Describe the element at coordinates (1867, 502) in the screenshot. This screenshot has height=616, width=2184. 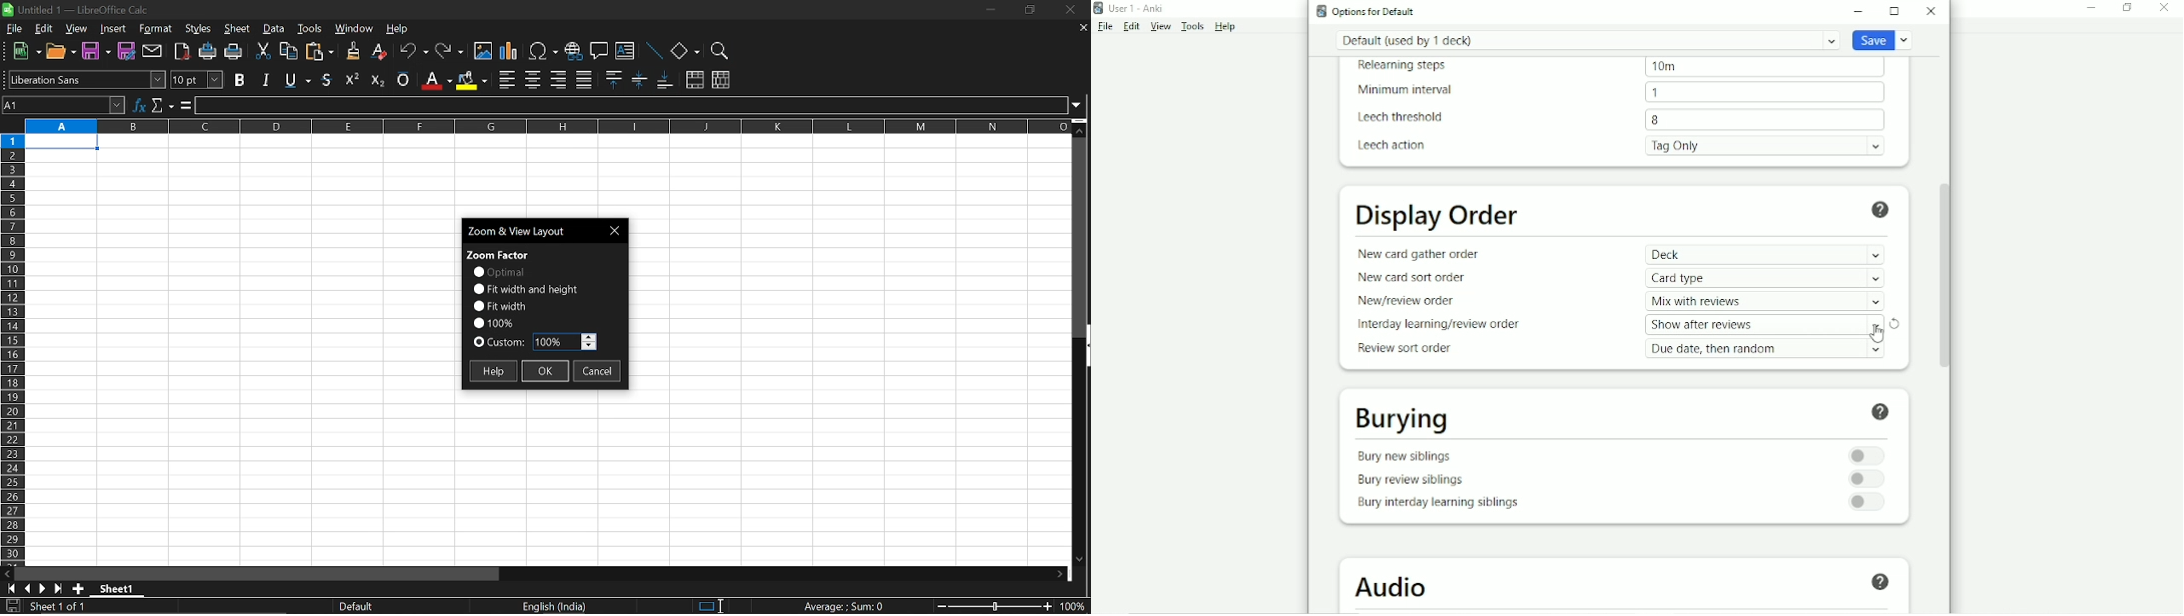
I see `Toggle for bury interday learning siblings` at that location.